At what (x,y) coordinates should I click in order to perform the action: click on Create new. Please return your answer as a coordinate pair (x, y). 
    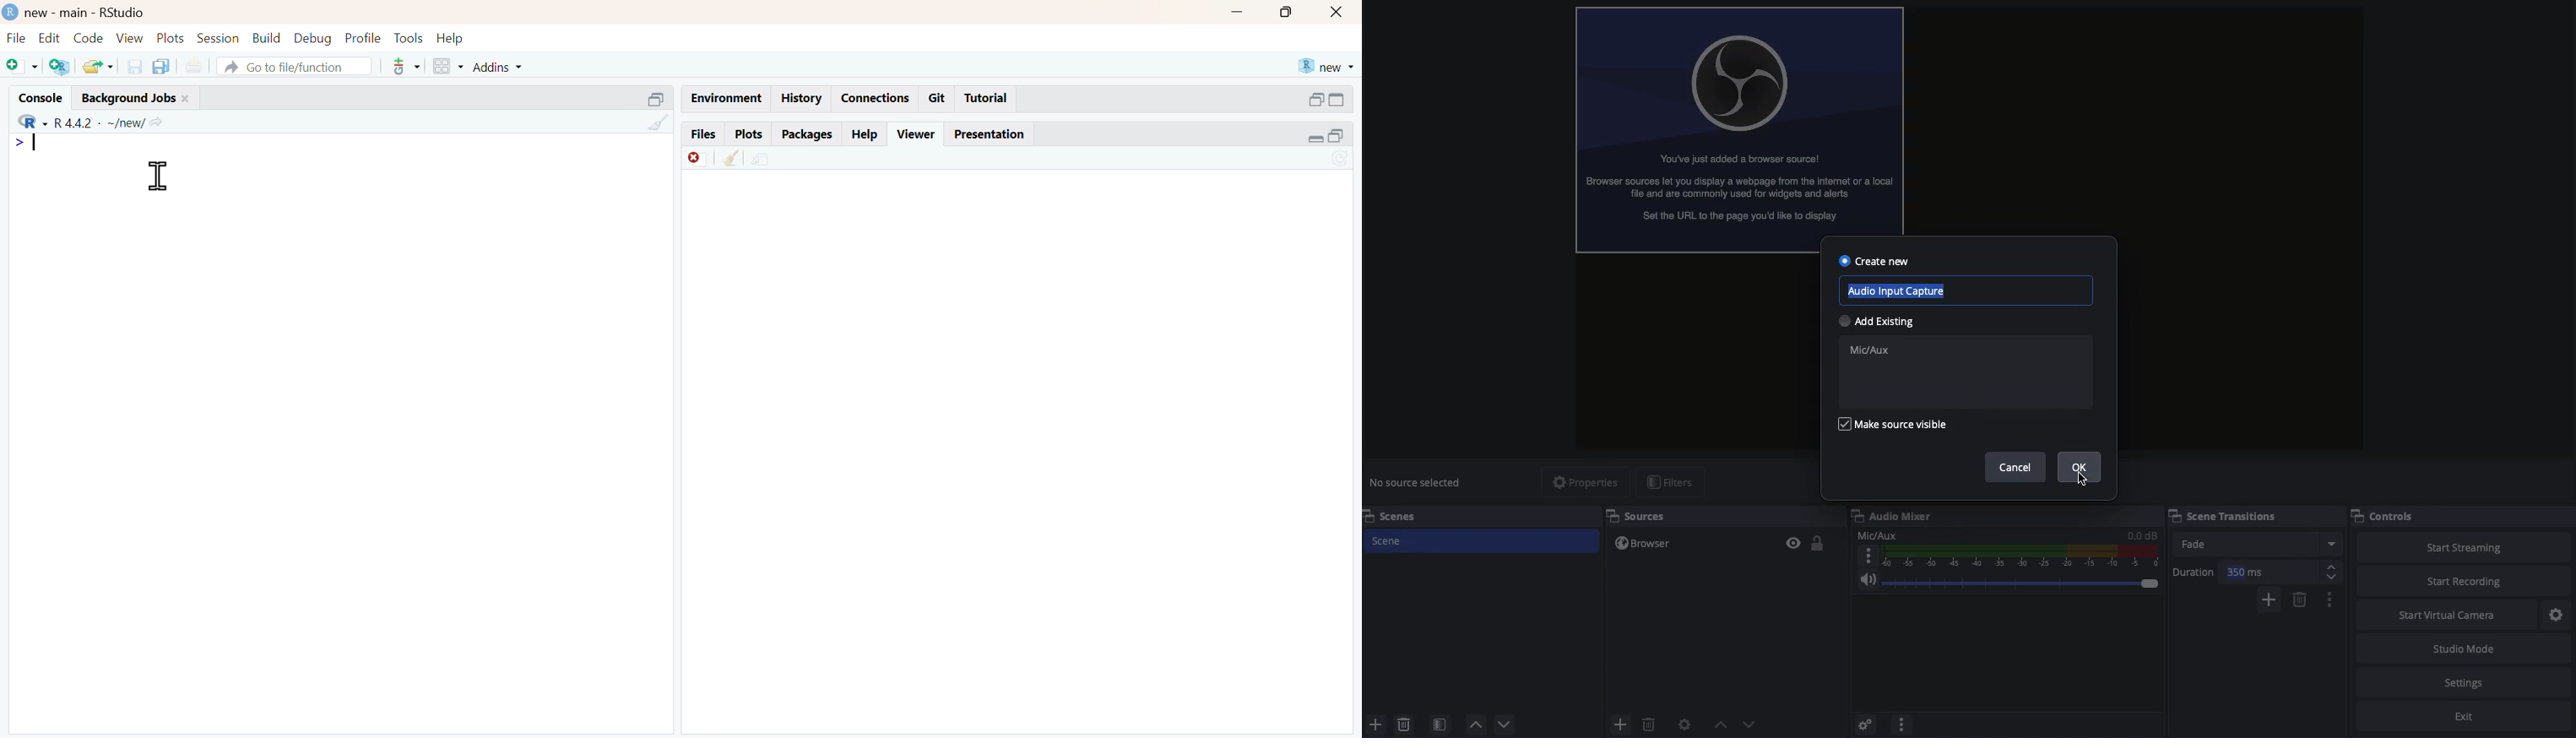
    Looking at the image, I should click on (1875, 261).